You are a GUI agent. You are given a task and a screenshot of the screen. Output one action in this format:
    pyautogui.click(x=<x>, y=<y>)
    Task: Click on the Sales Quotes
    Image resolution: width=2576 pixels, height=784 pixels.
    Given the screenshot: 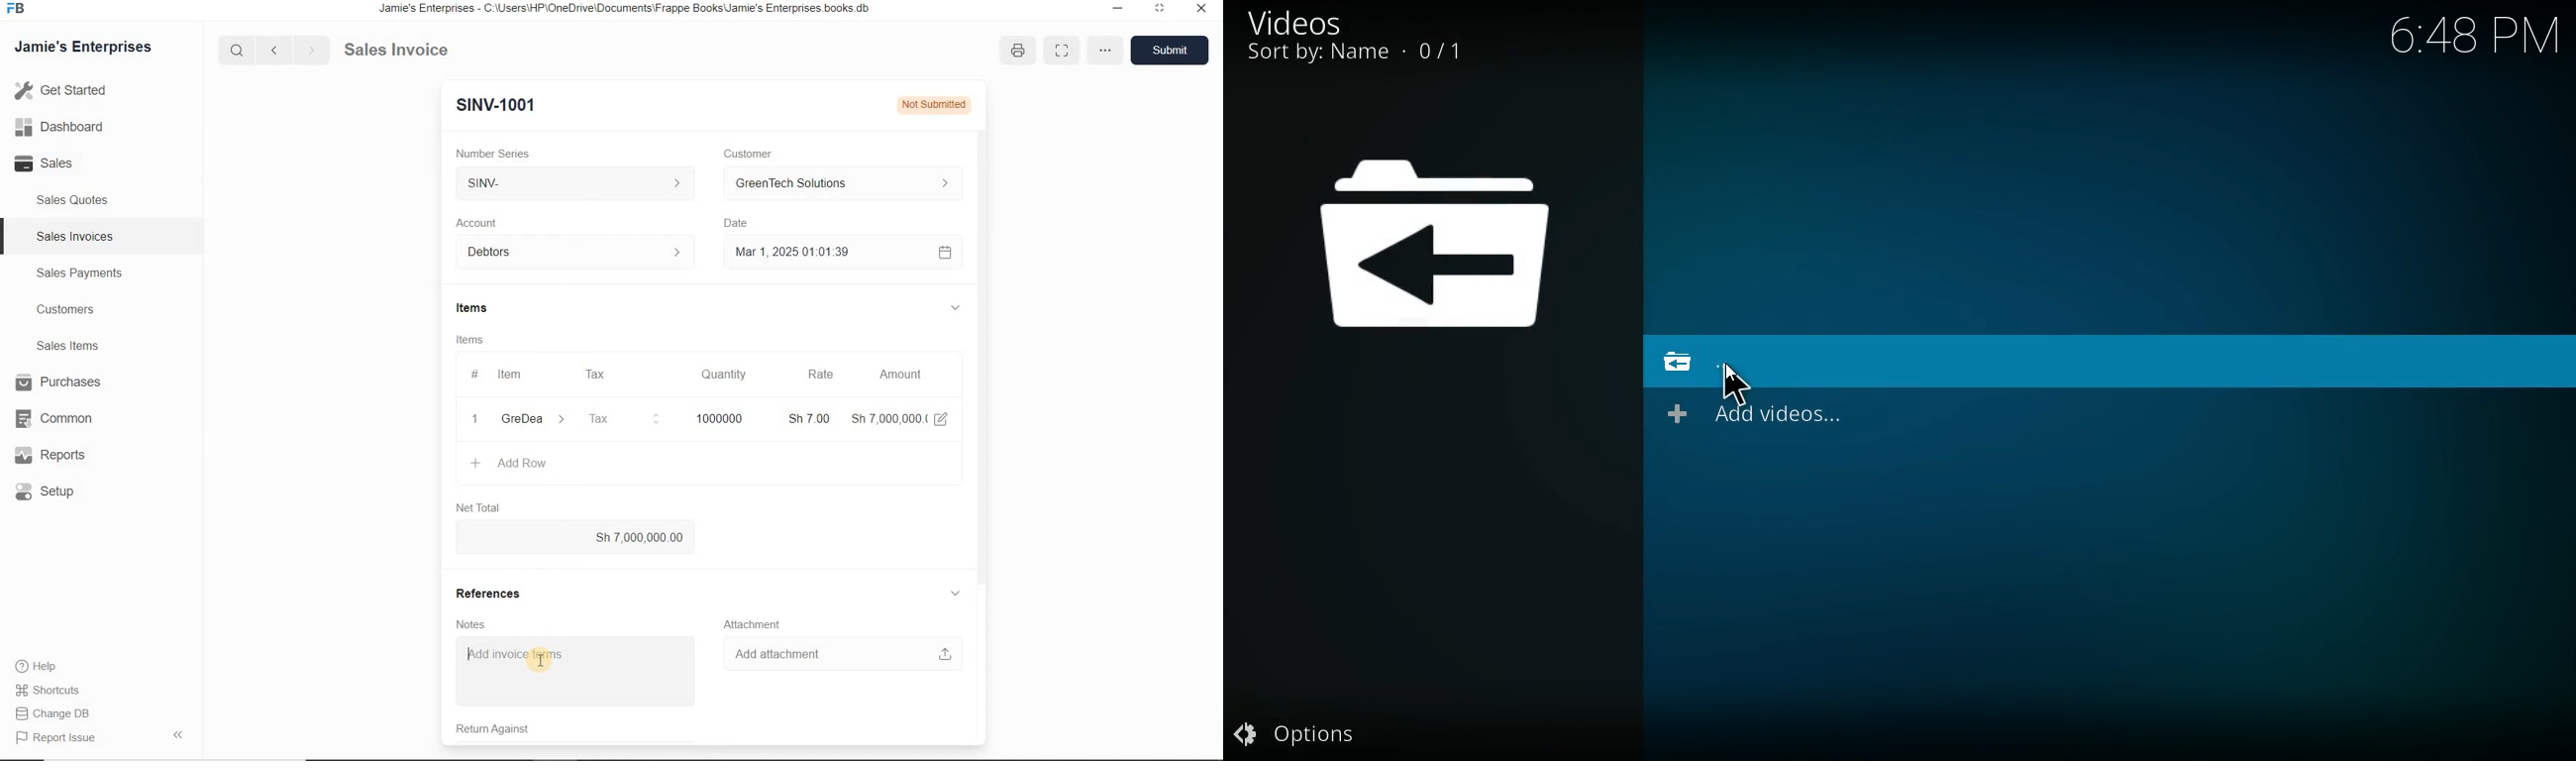 What is the action you would take?
    pyautogui.click(x=74, y=203)
    